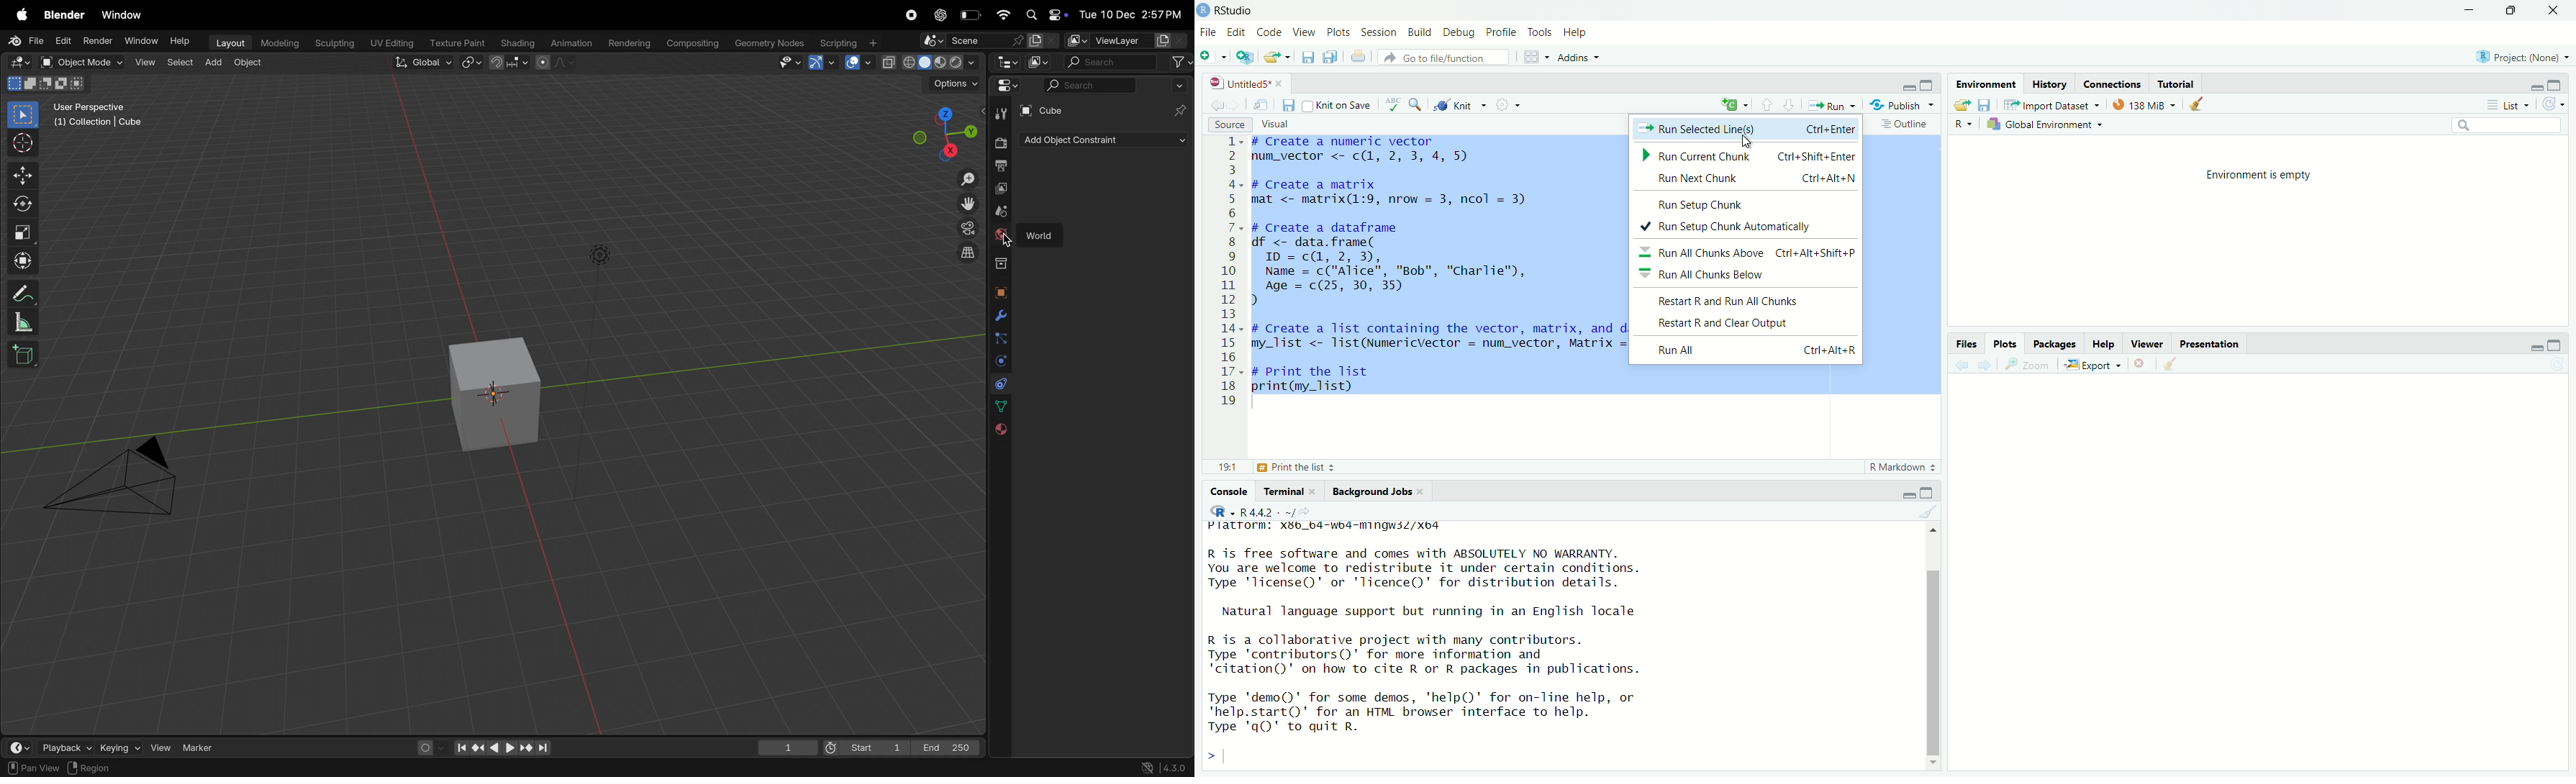  I want to click on move, so click(1264, 107).